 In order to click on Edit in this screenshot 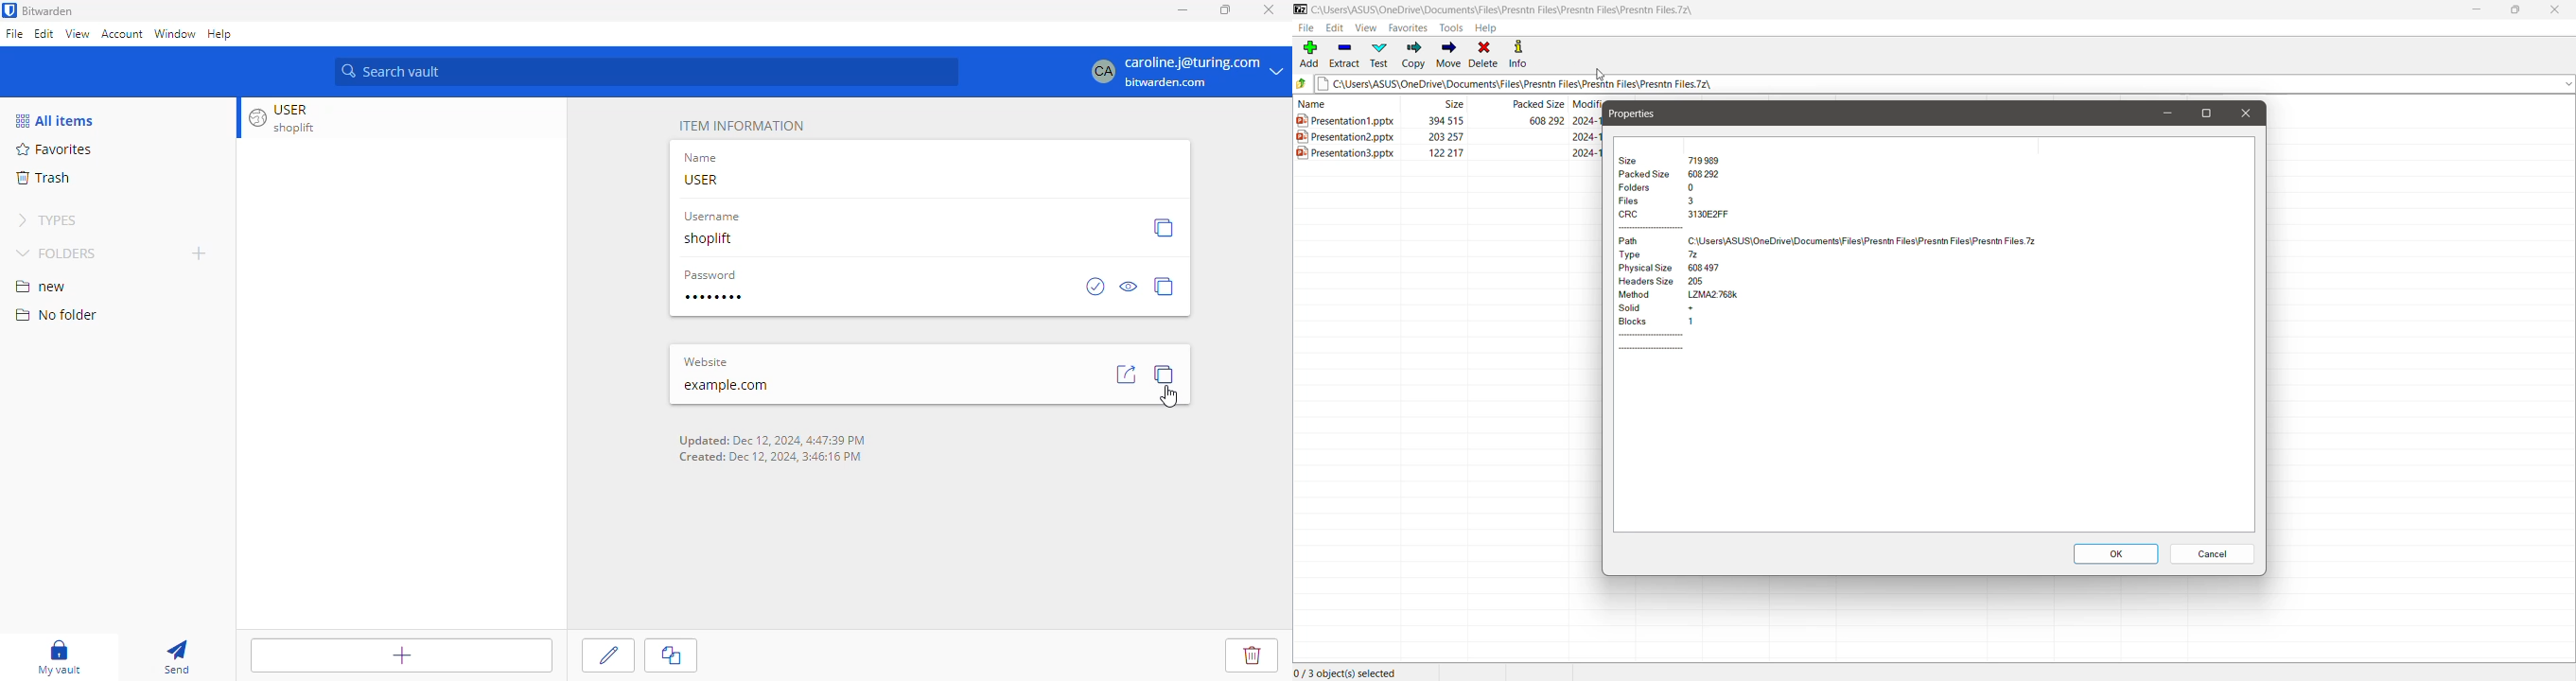, I will do `click(1336, 27)`.